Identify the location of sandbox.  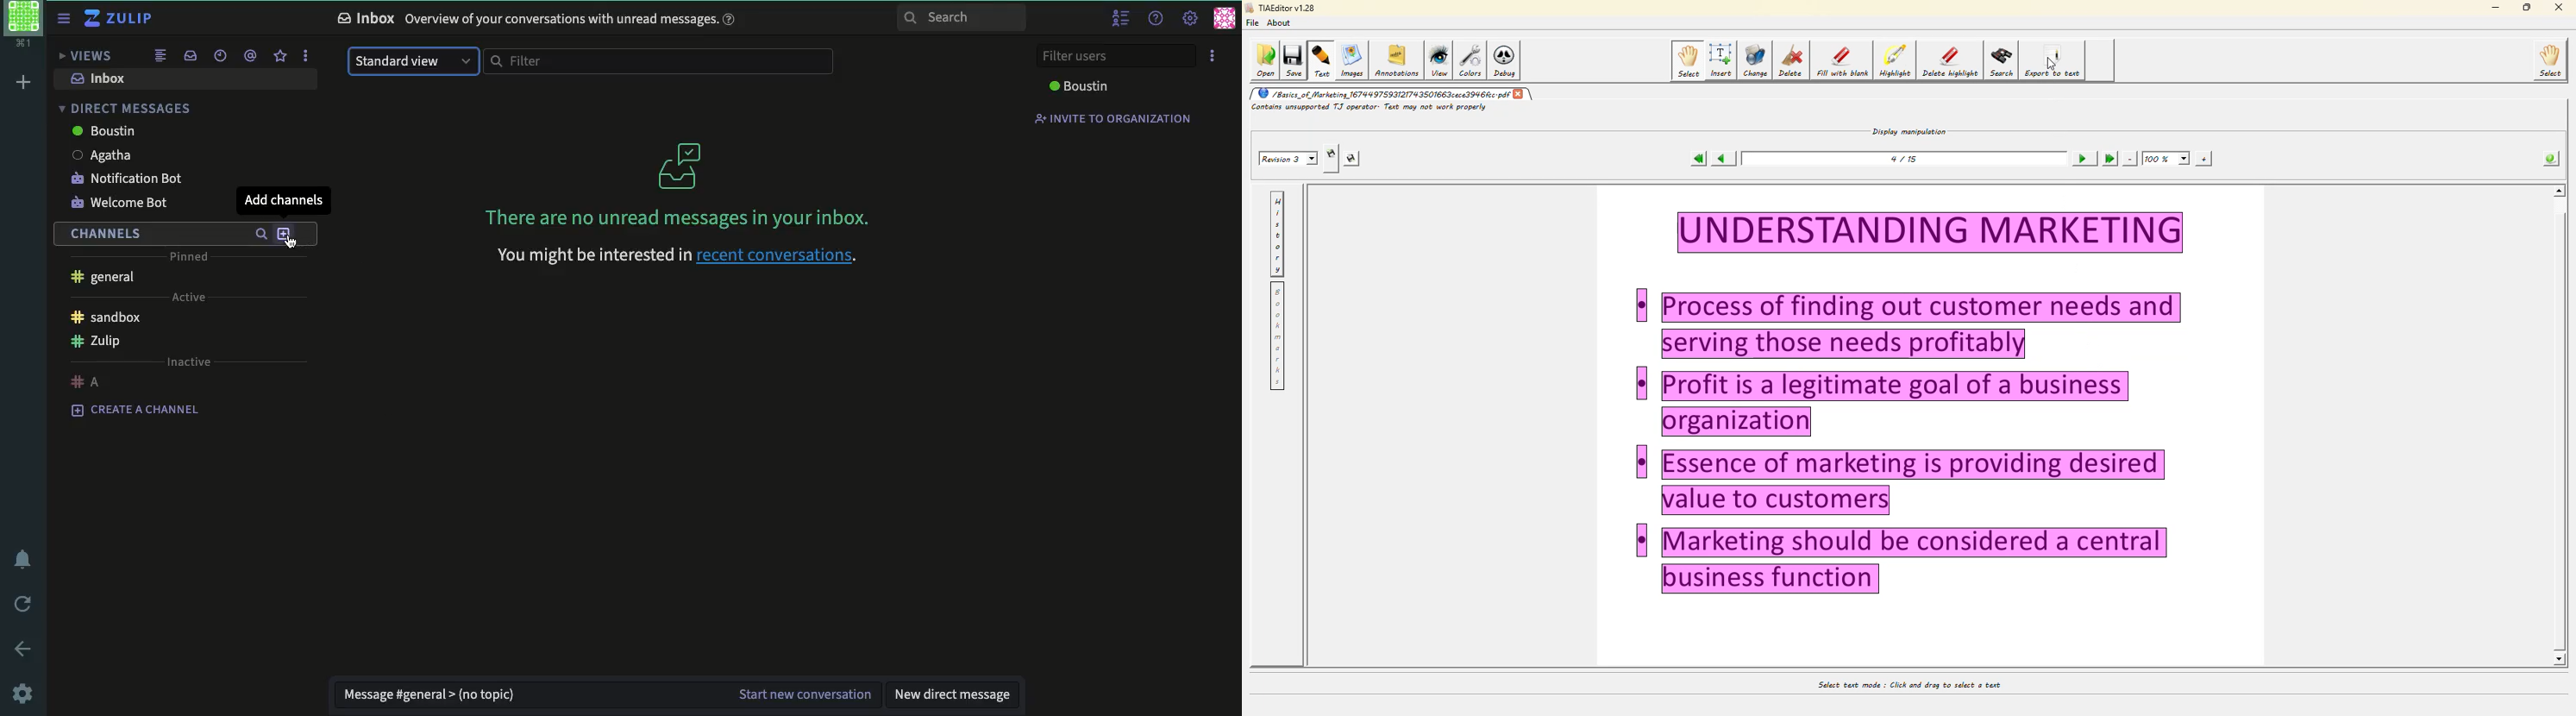
(103, 317).